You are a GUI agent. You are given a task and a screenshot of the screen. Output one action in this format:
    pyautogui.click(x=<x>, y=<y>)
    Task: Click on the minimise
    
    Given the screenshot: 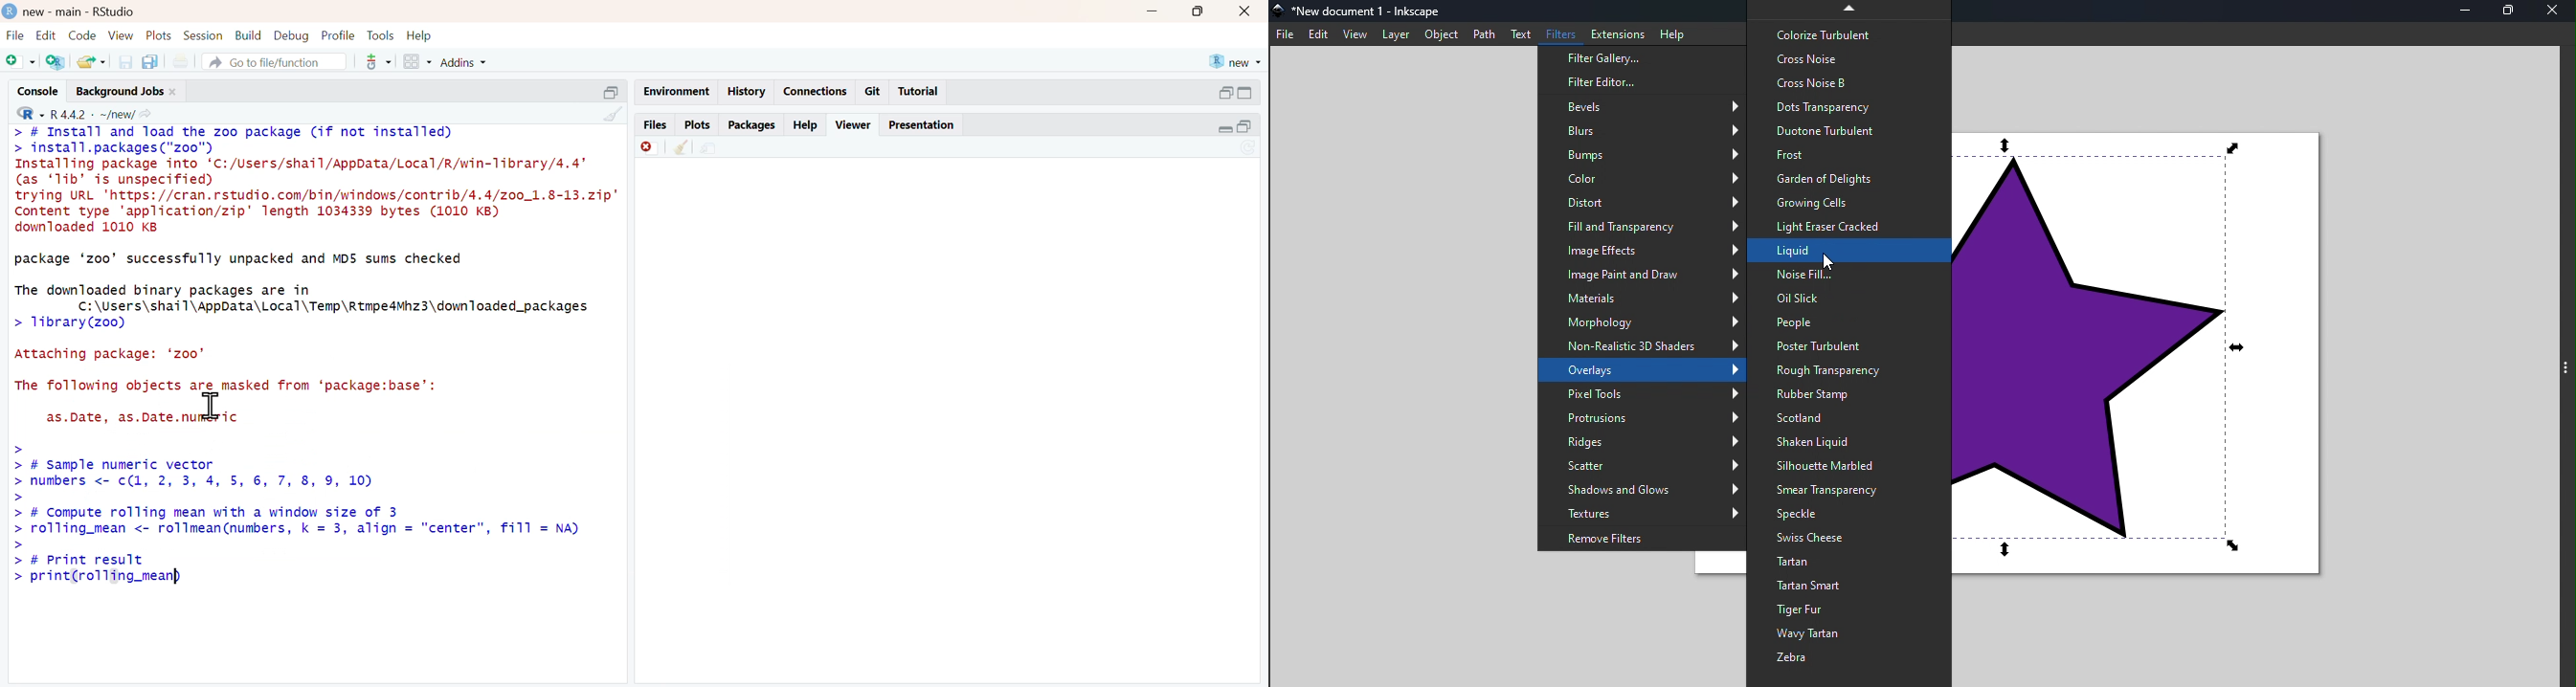 What is the action you would take?
    pyautogui.click(x=1153, y=10)
    